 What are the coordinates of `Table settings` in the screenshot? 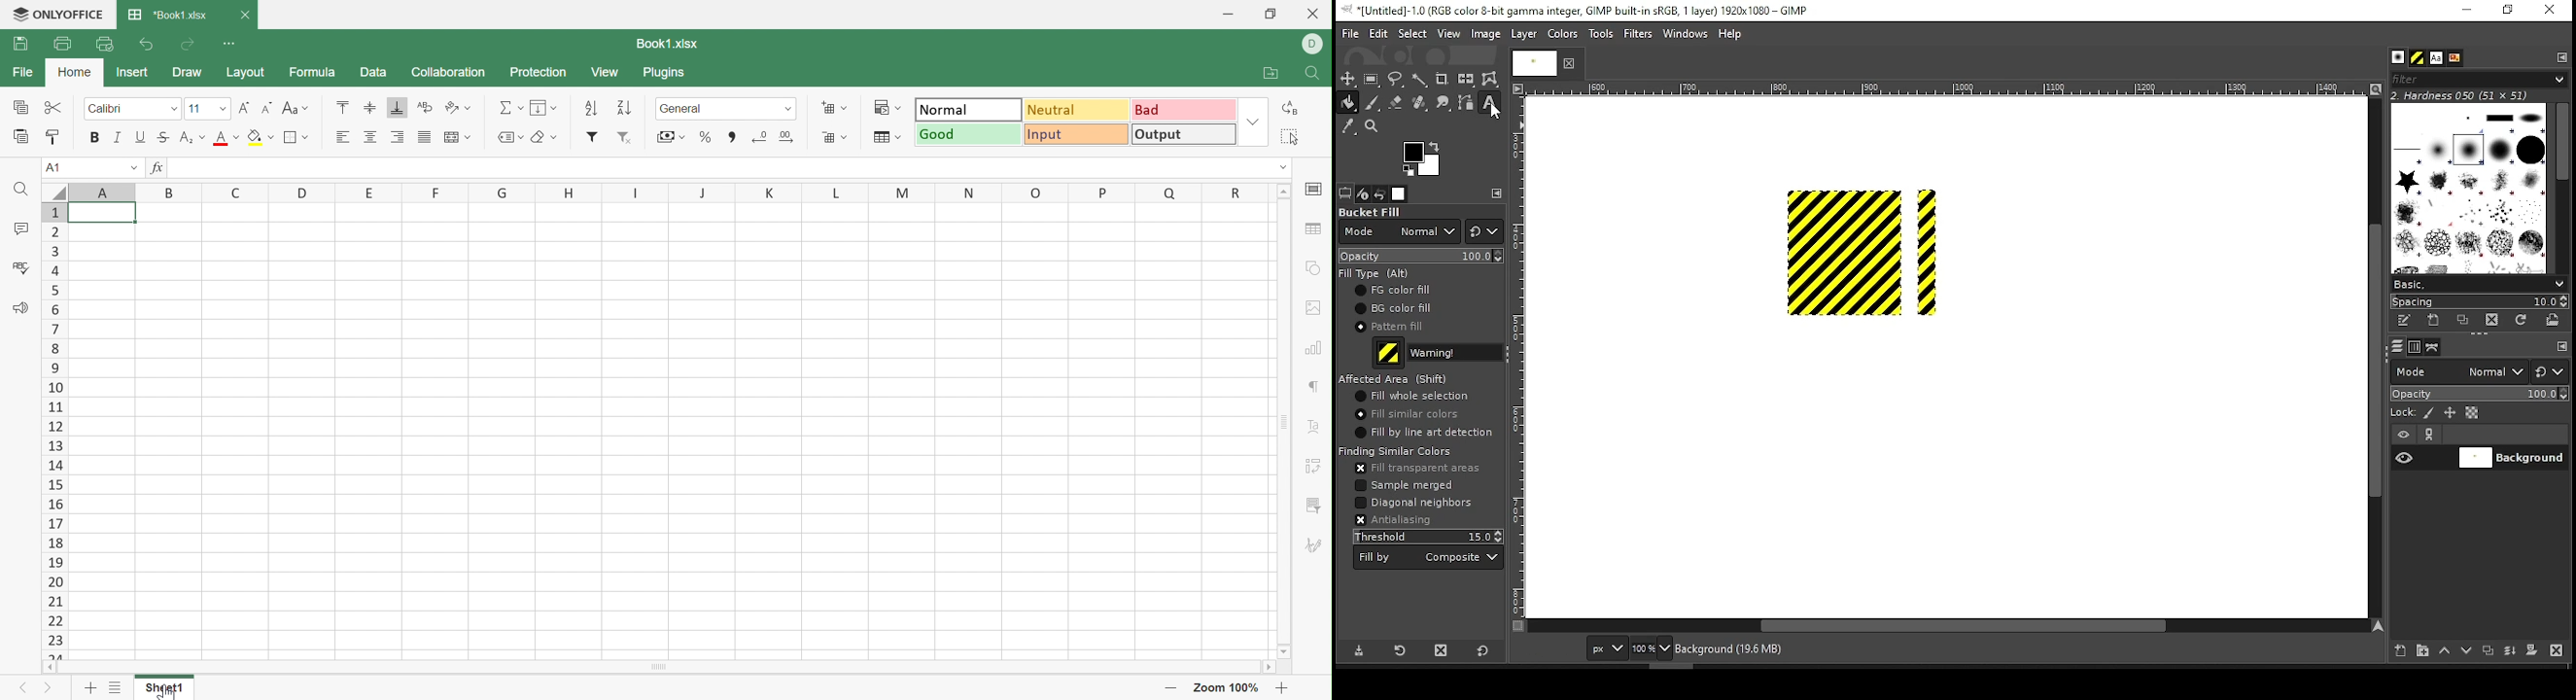 It's located at (1313, 226).